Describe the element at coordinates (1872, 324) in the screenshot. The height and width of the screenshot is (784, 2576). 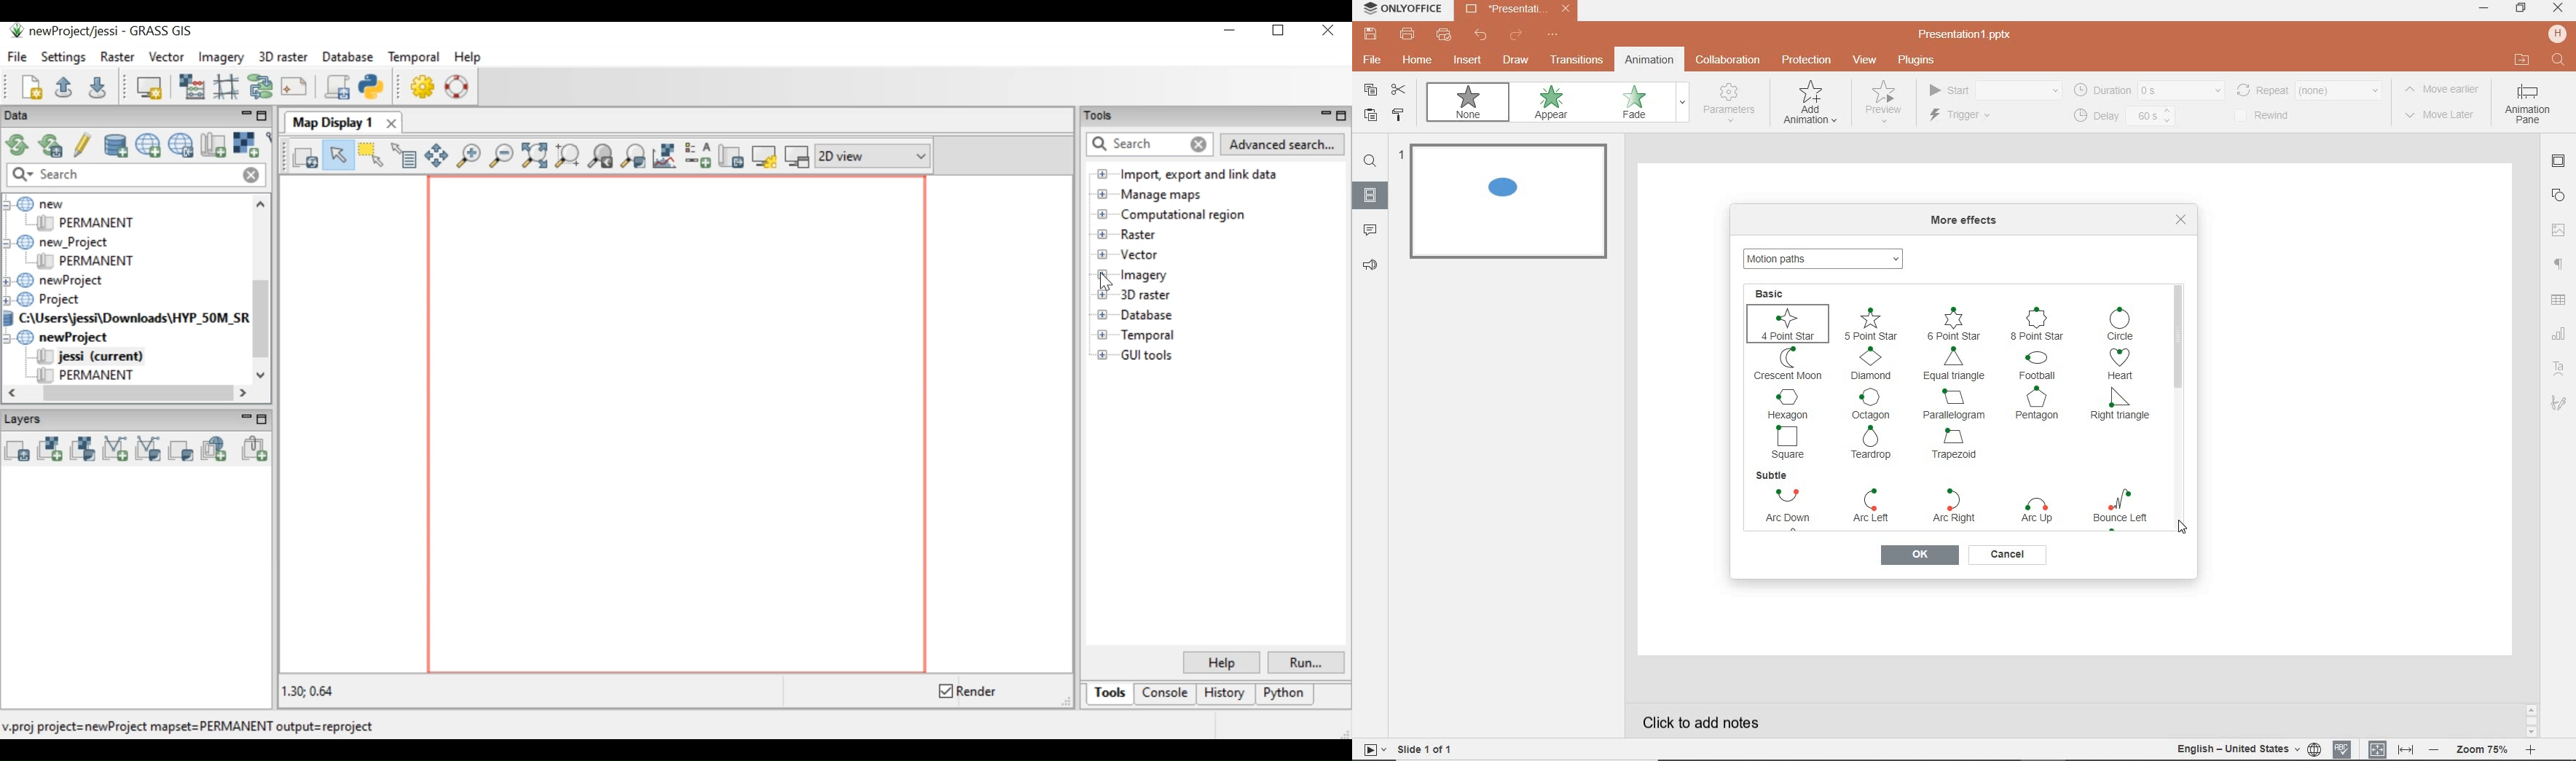
I see `5 POINT STAR` at that location.